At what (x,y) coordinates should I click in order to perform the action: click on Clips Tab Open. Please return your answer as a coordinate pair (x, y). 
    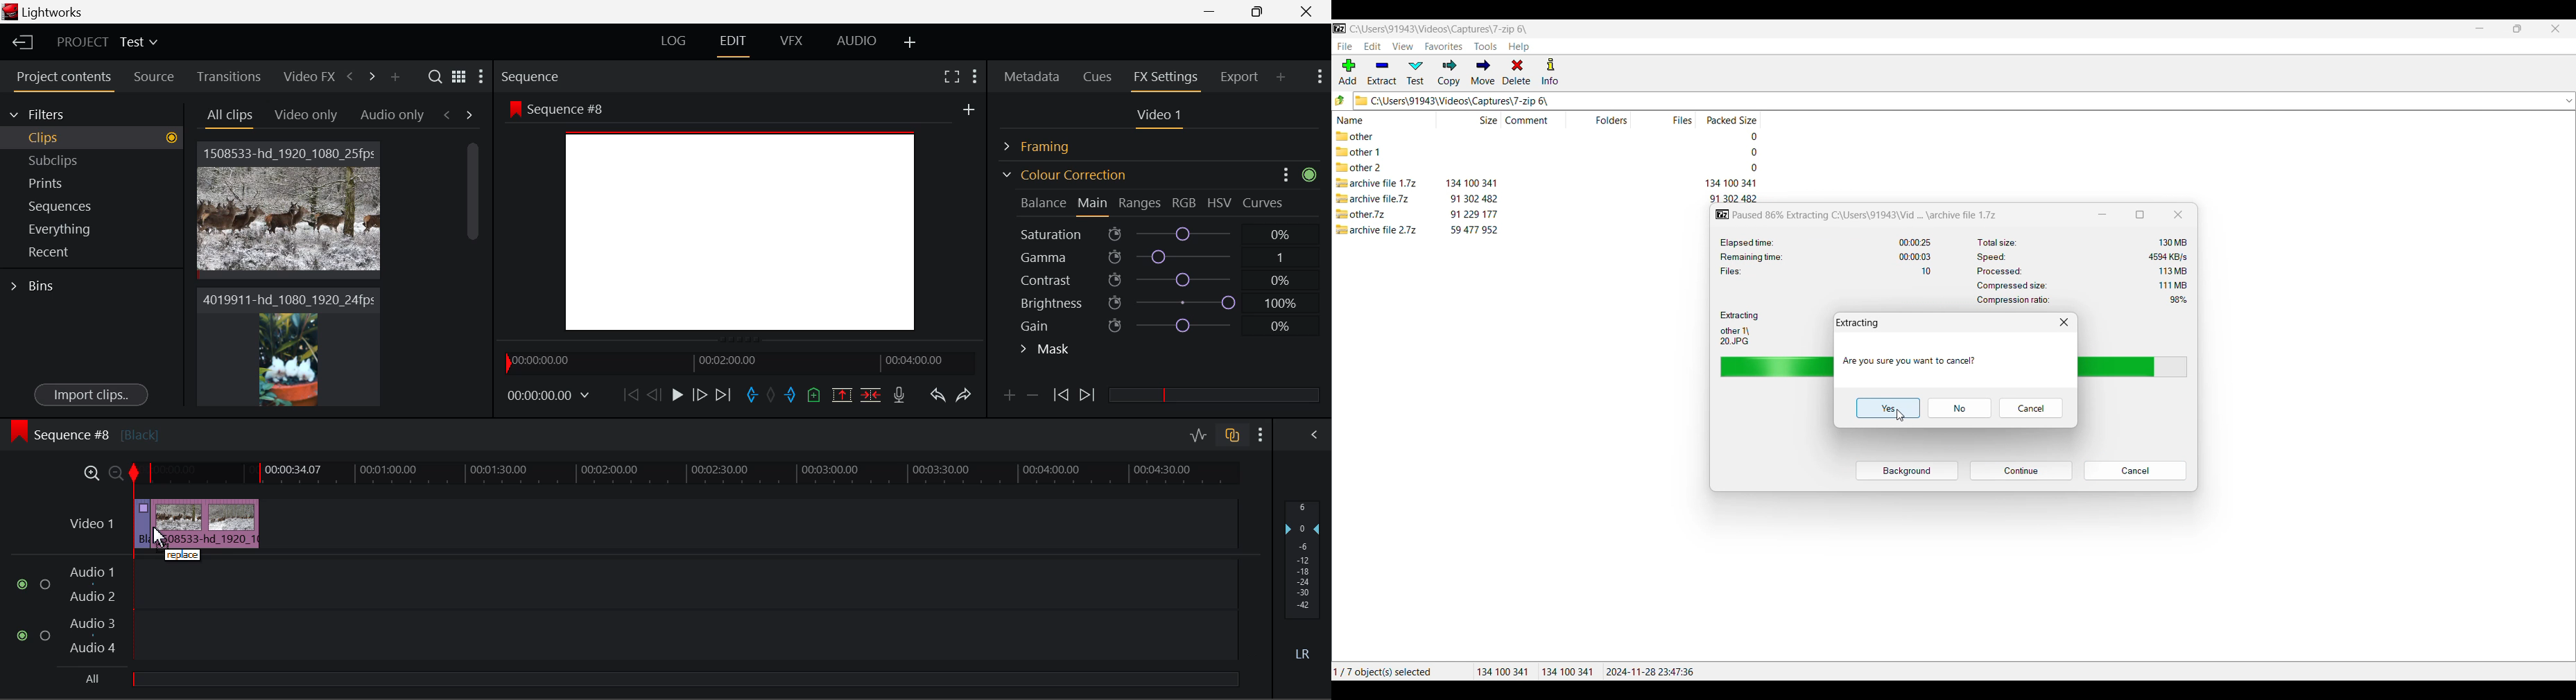
    Looking at the image, I should click on (96, 137).